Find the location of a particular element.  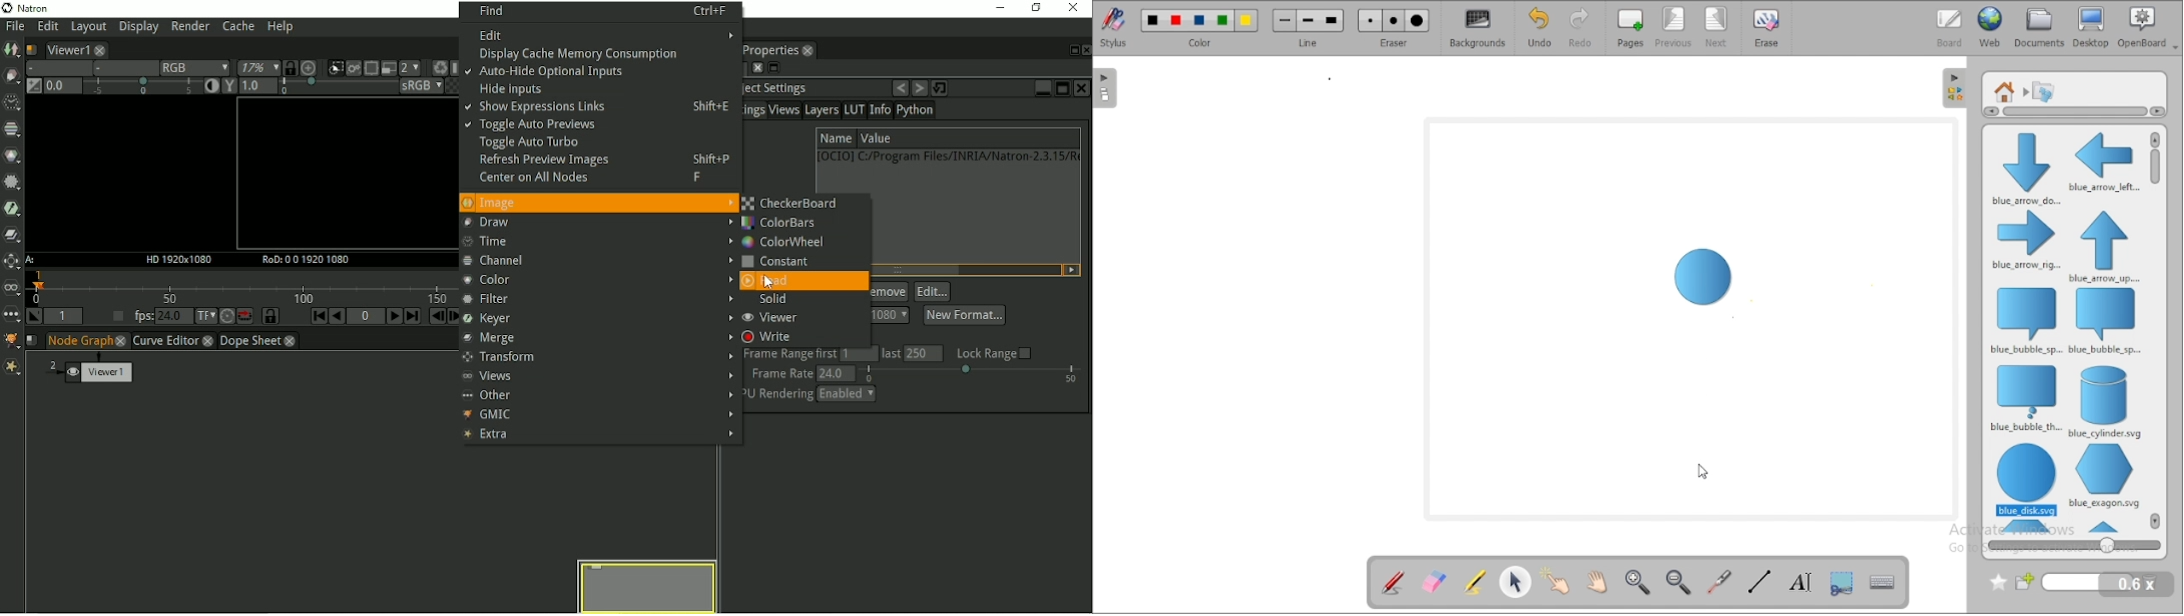

Gain is located at coordinates (118, 88).